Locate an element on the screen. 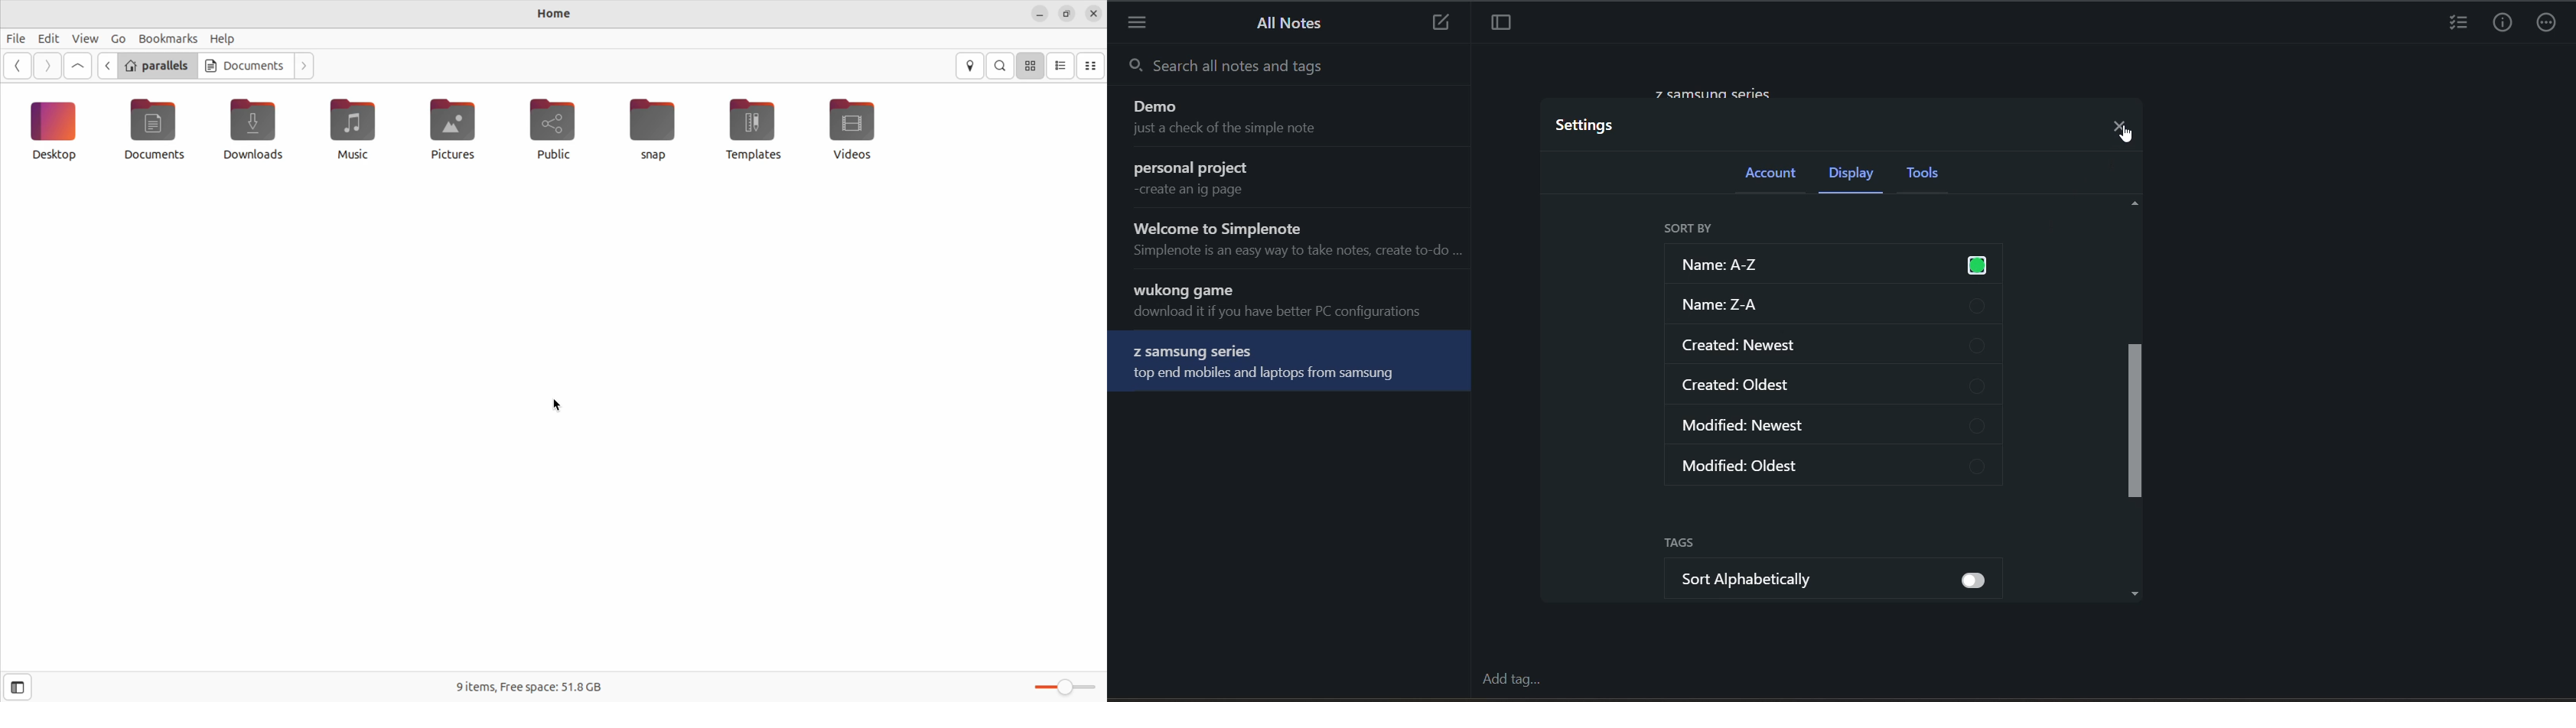 This screenshot has width=2576, height=728. info is located at coordinates (2503, 23).